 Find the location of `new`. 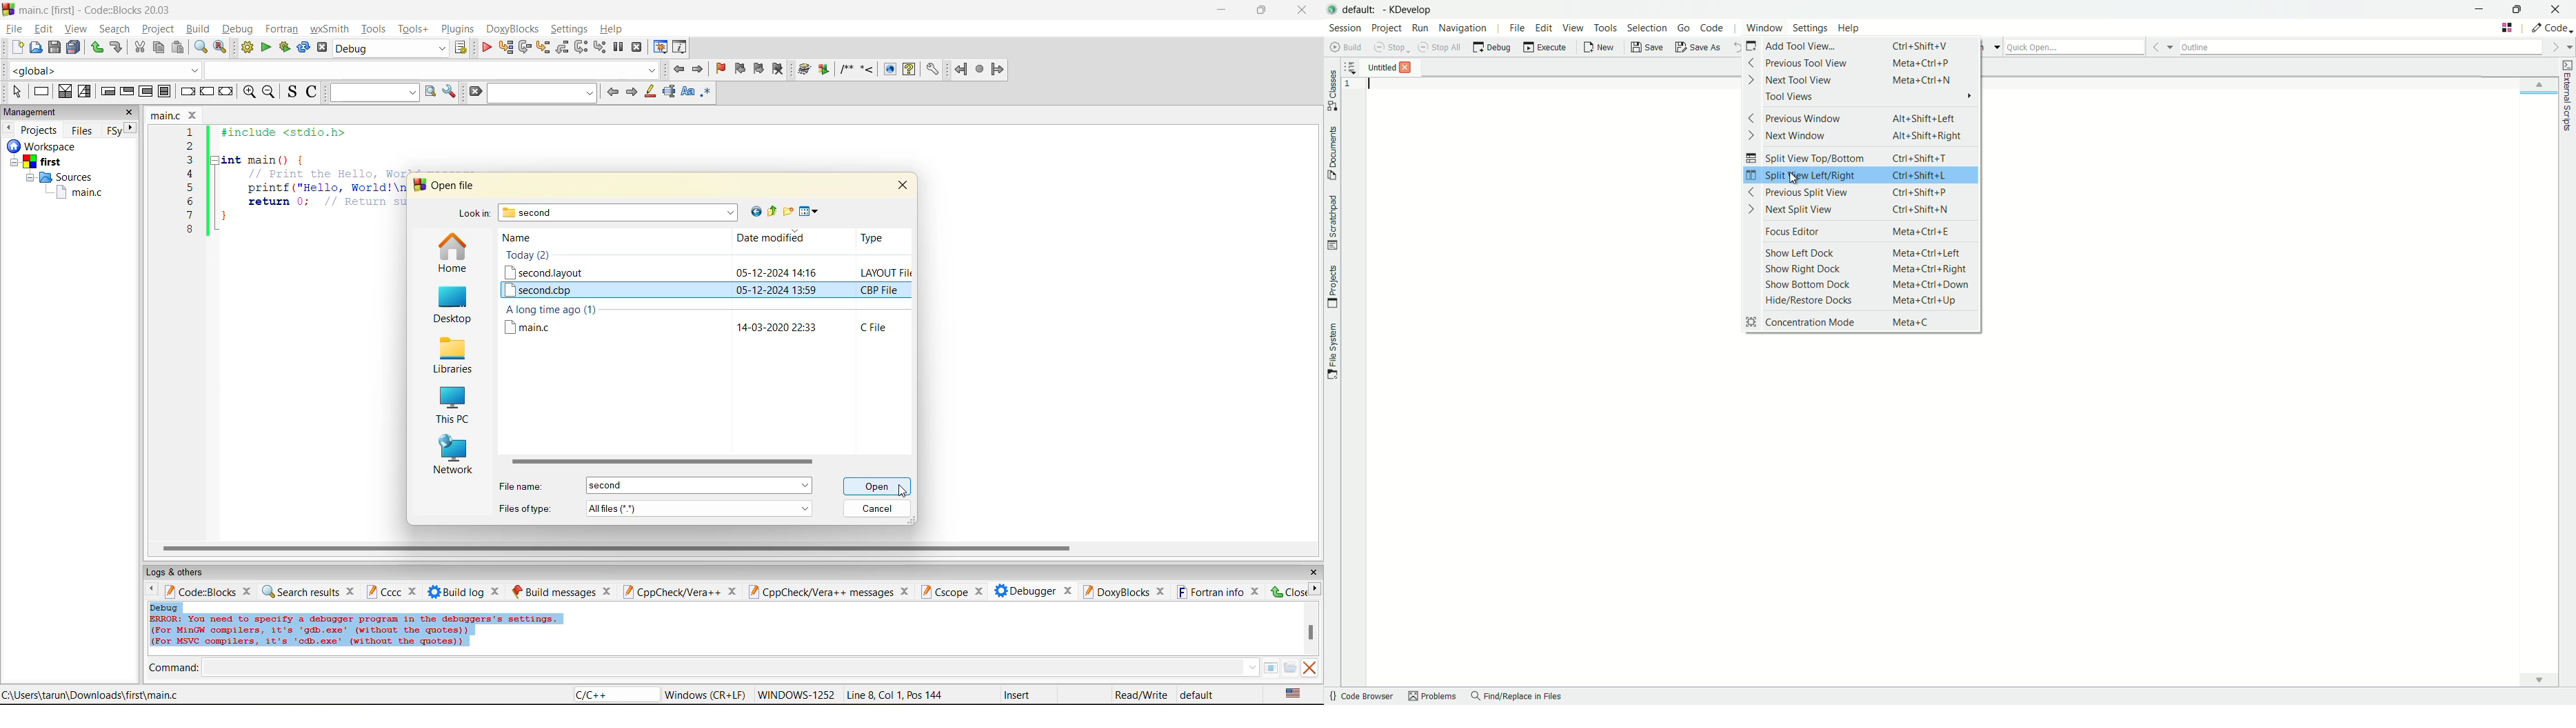

new is located at coordinates (18, 47).